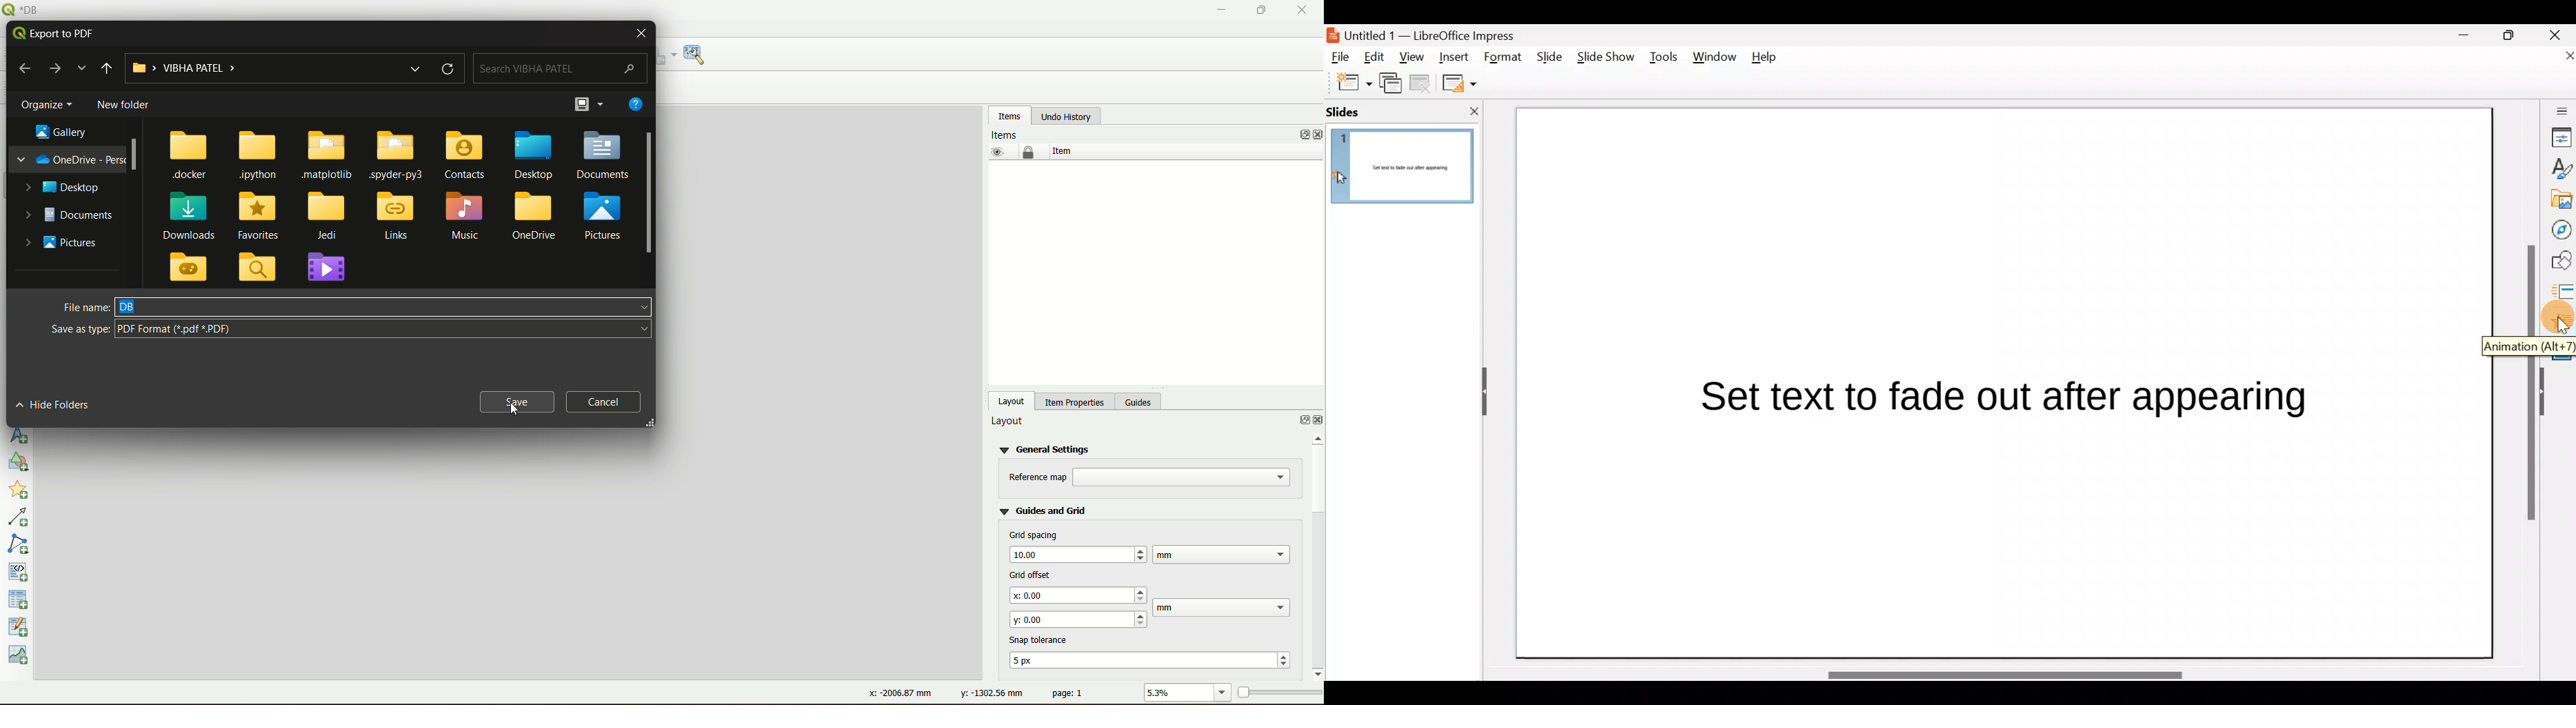 This screenshot has height=728, width=2576. Describe the element at coordinates (1430, 34) in the screenshot. I see `Document name` at that location.